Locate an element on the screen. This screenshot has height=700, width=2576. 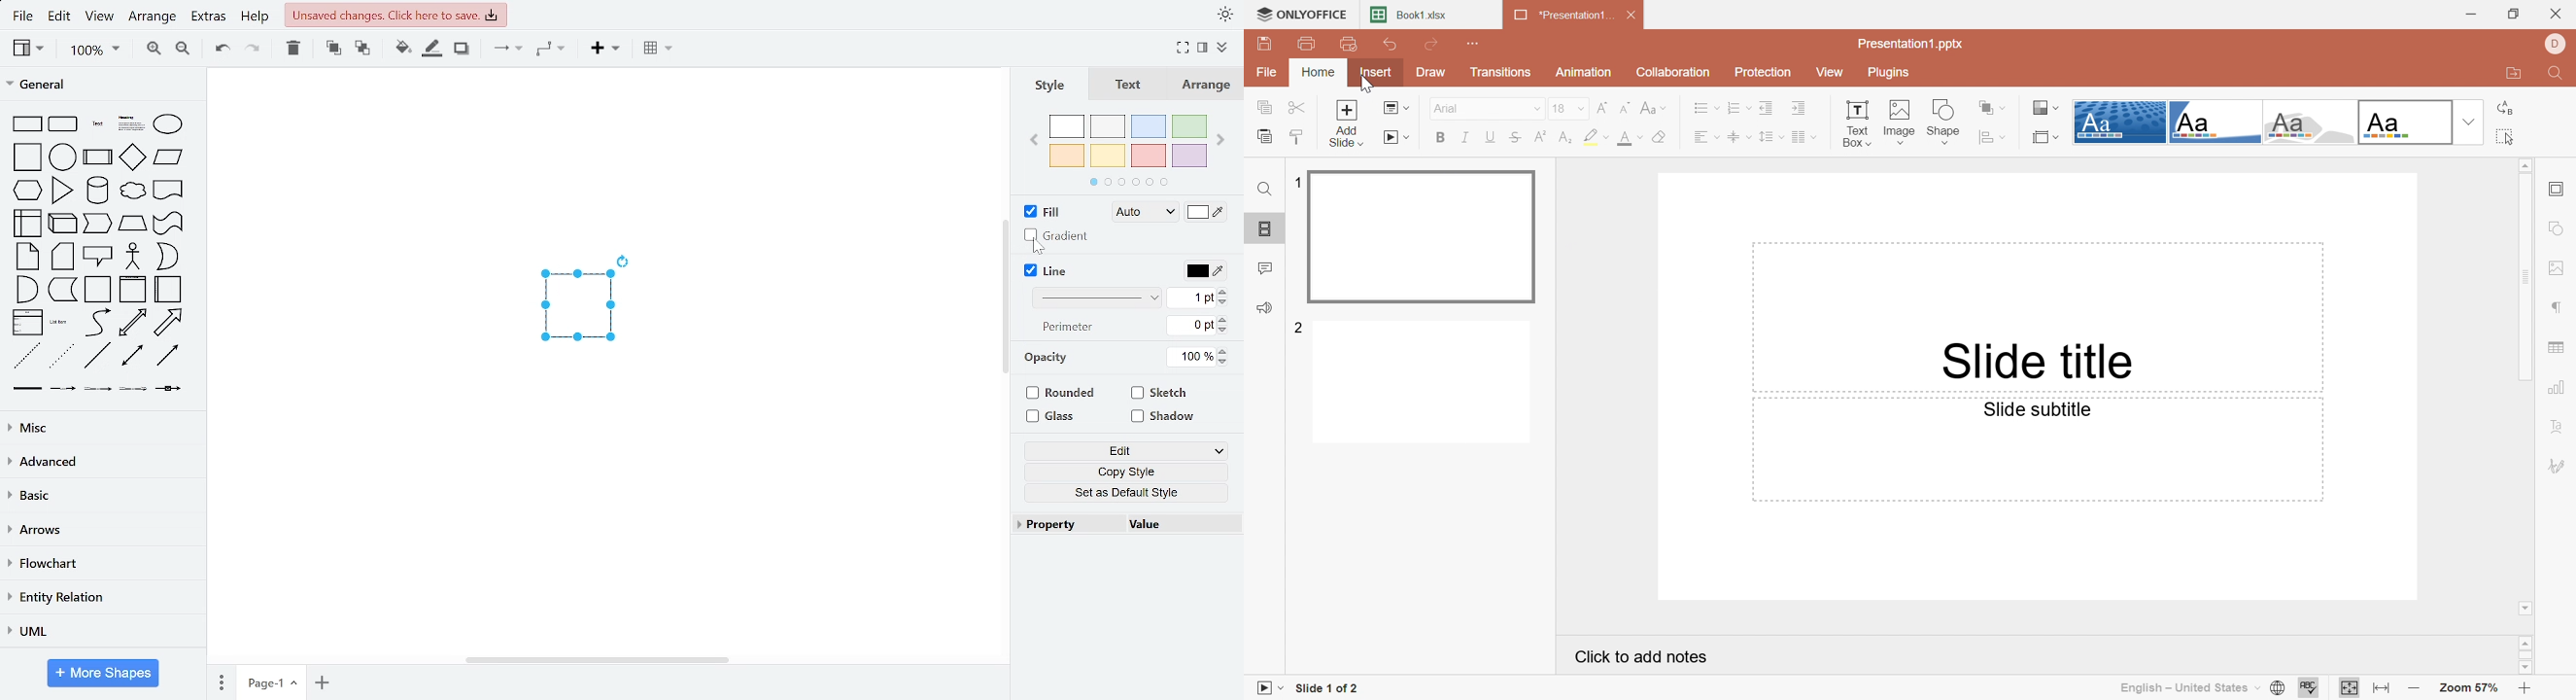
Zoom 57% is located at coordinates (2471, 690).